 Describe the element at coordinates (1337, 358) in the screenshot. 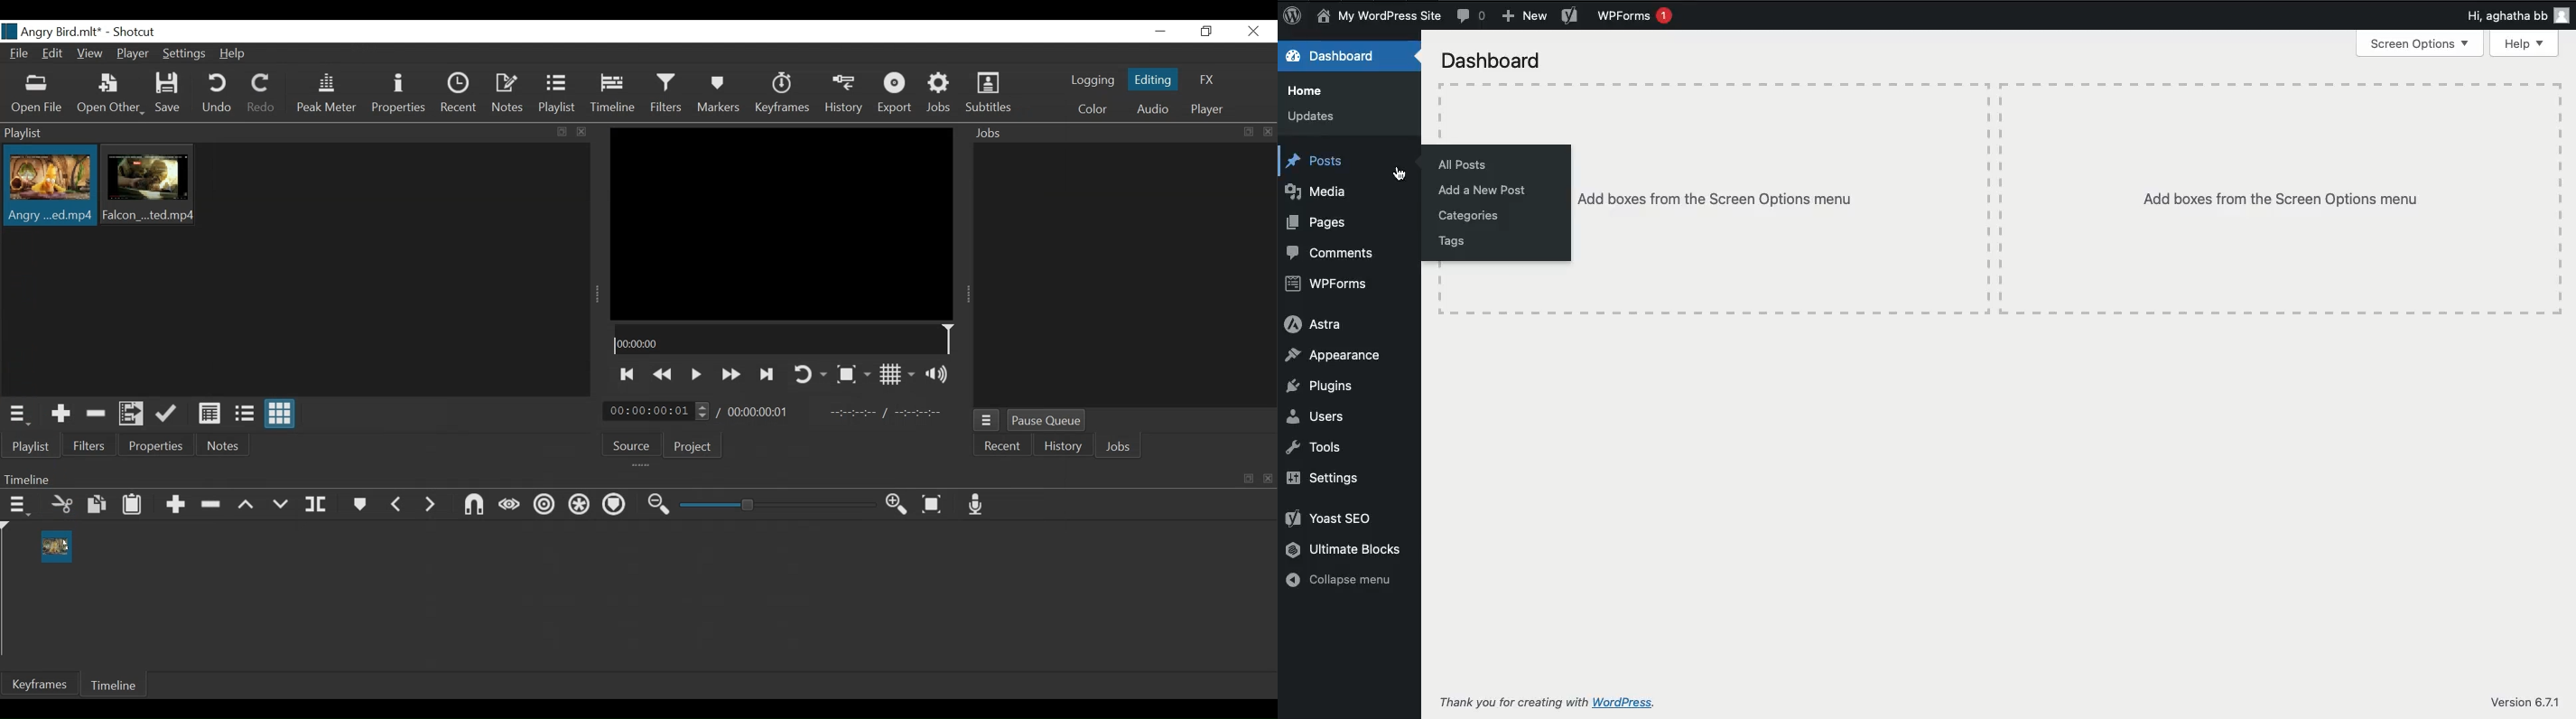

I see `Appearance` at that location.